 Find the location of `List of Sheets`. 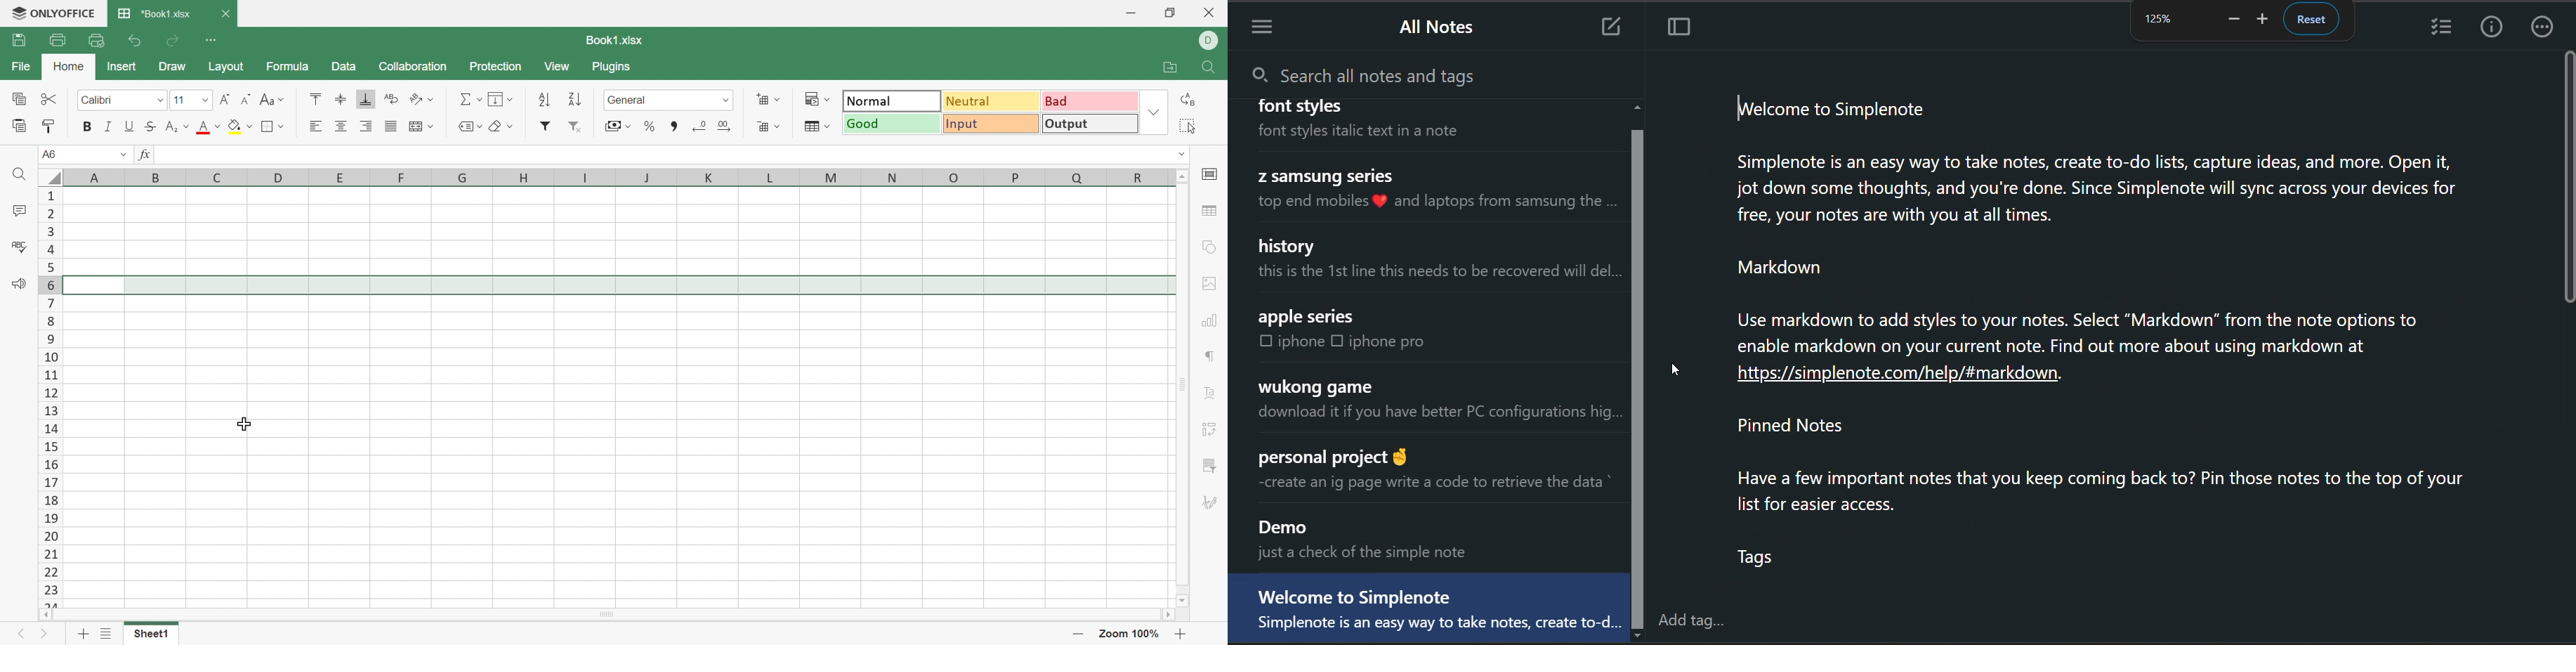

List of Sheets is located at coordinates (108, 633).